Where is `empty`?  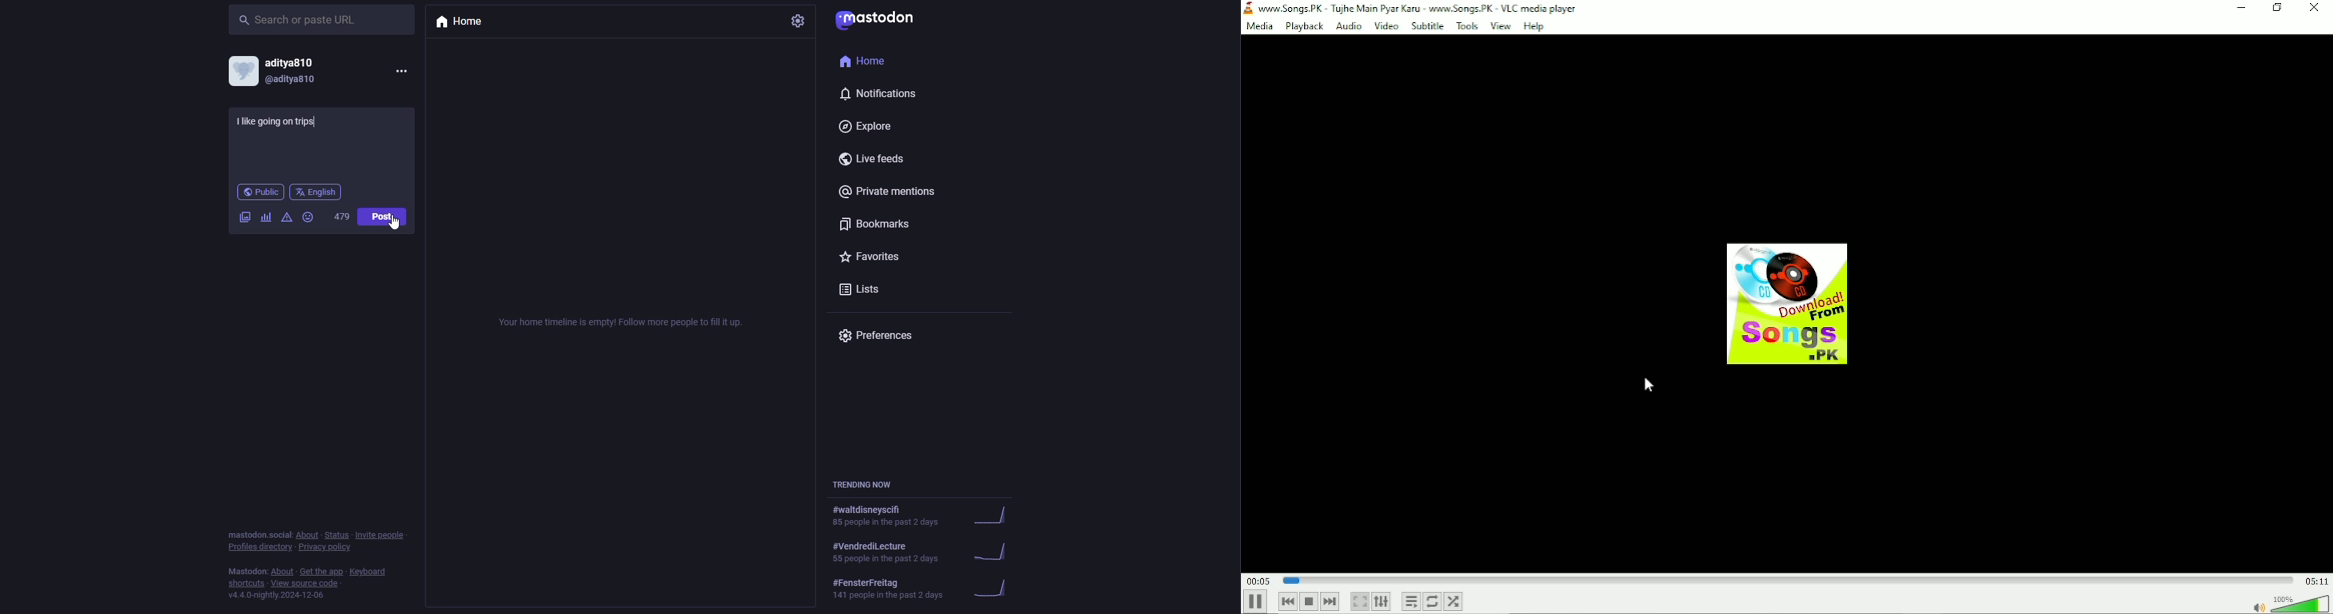 empty is located at coordinates (622, 320).